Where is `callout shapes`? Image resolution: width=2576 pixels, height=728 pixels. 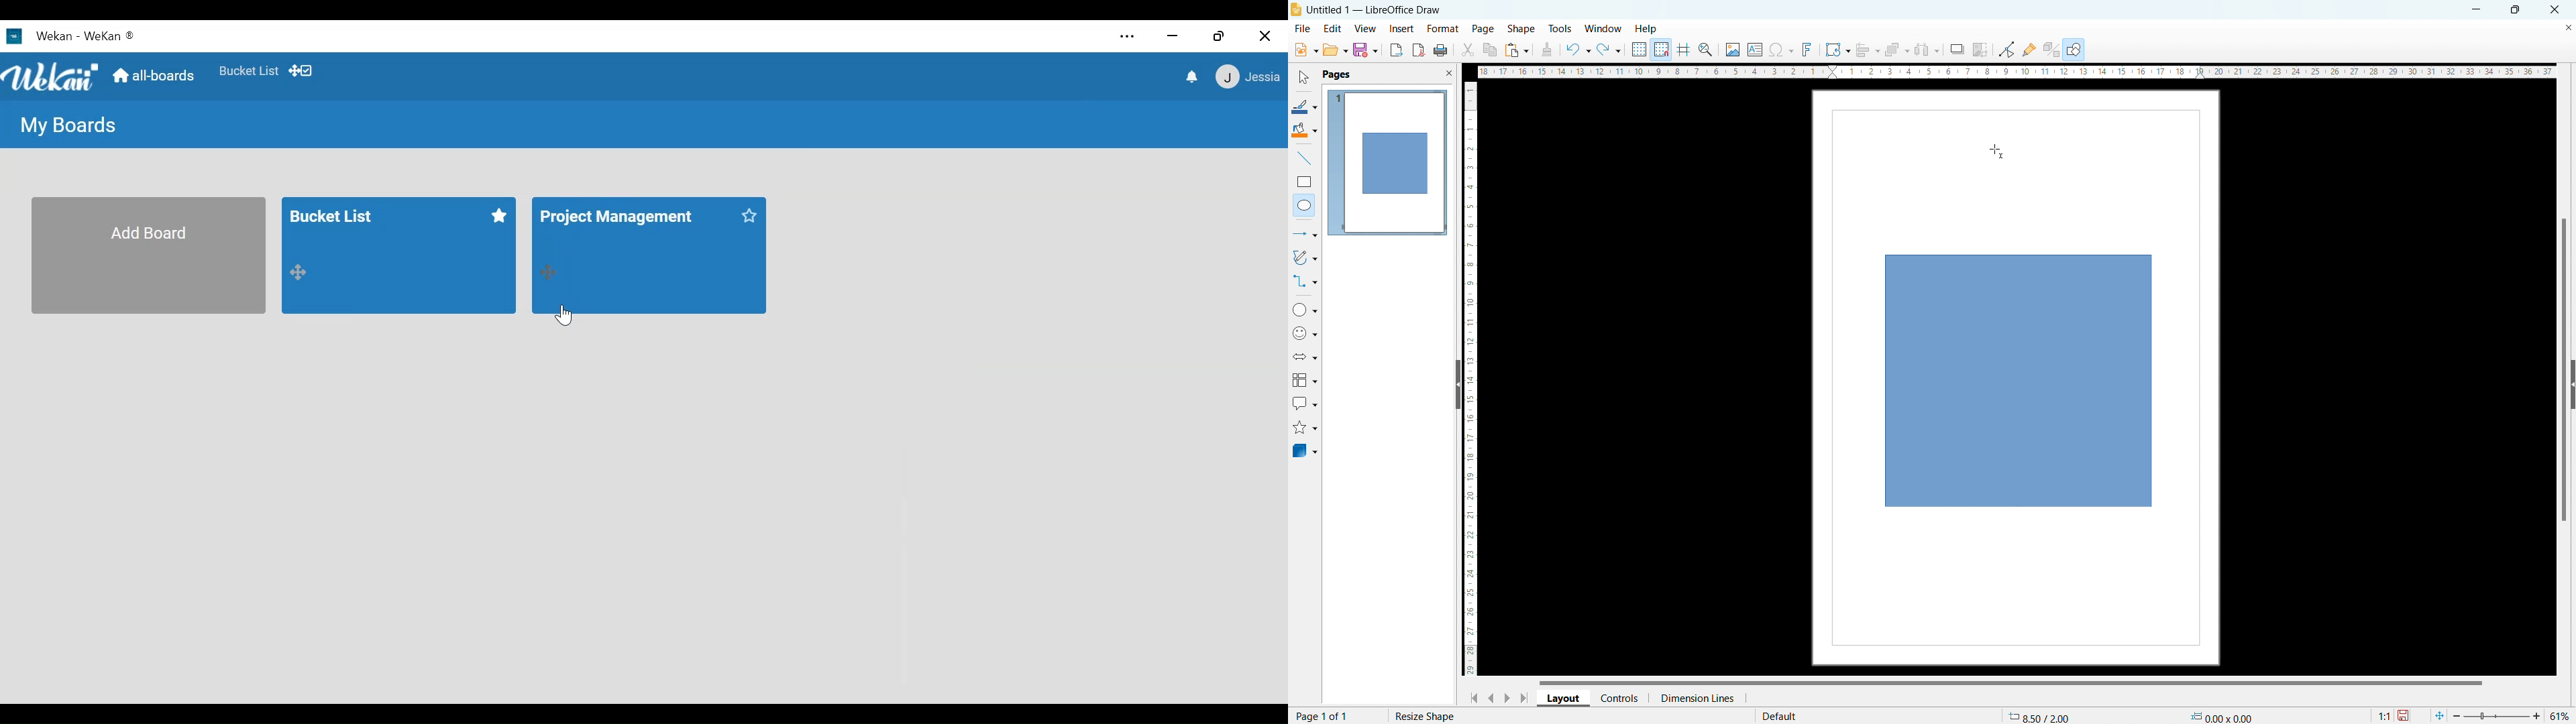 callout shapes is located at coordinates (1305, 404).